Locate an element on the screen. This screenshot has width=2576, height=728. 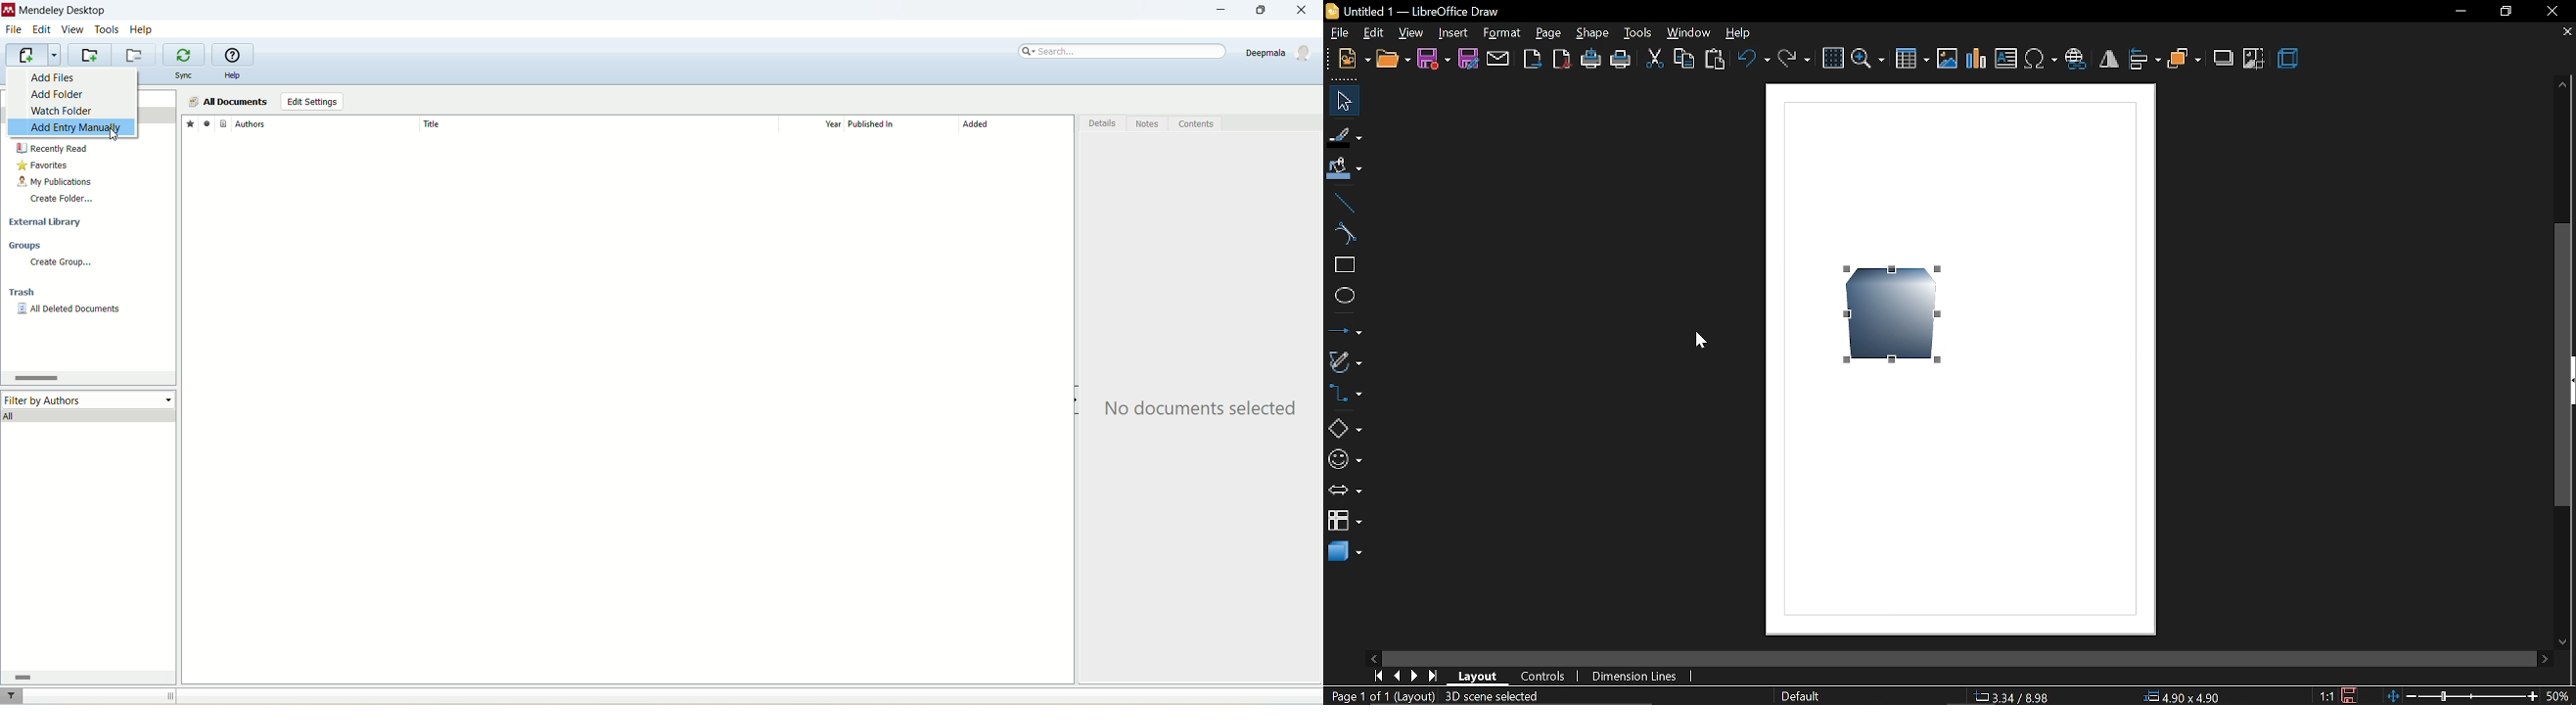
grid is located at coordinates (1833, 59).